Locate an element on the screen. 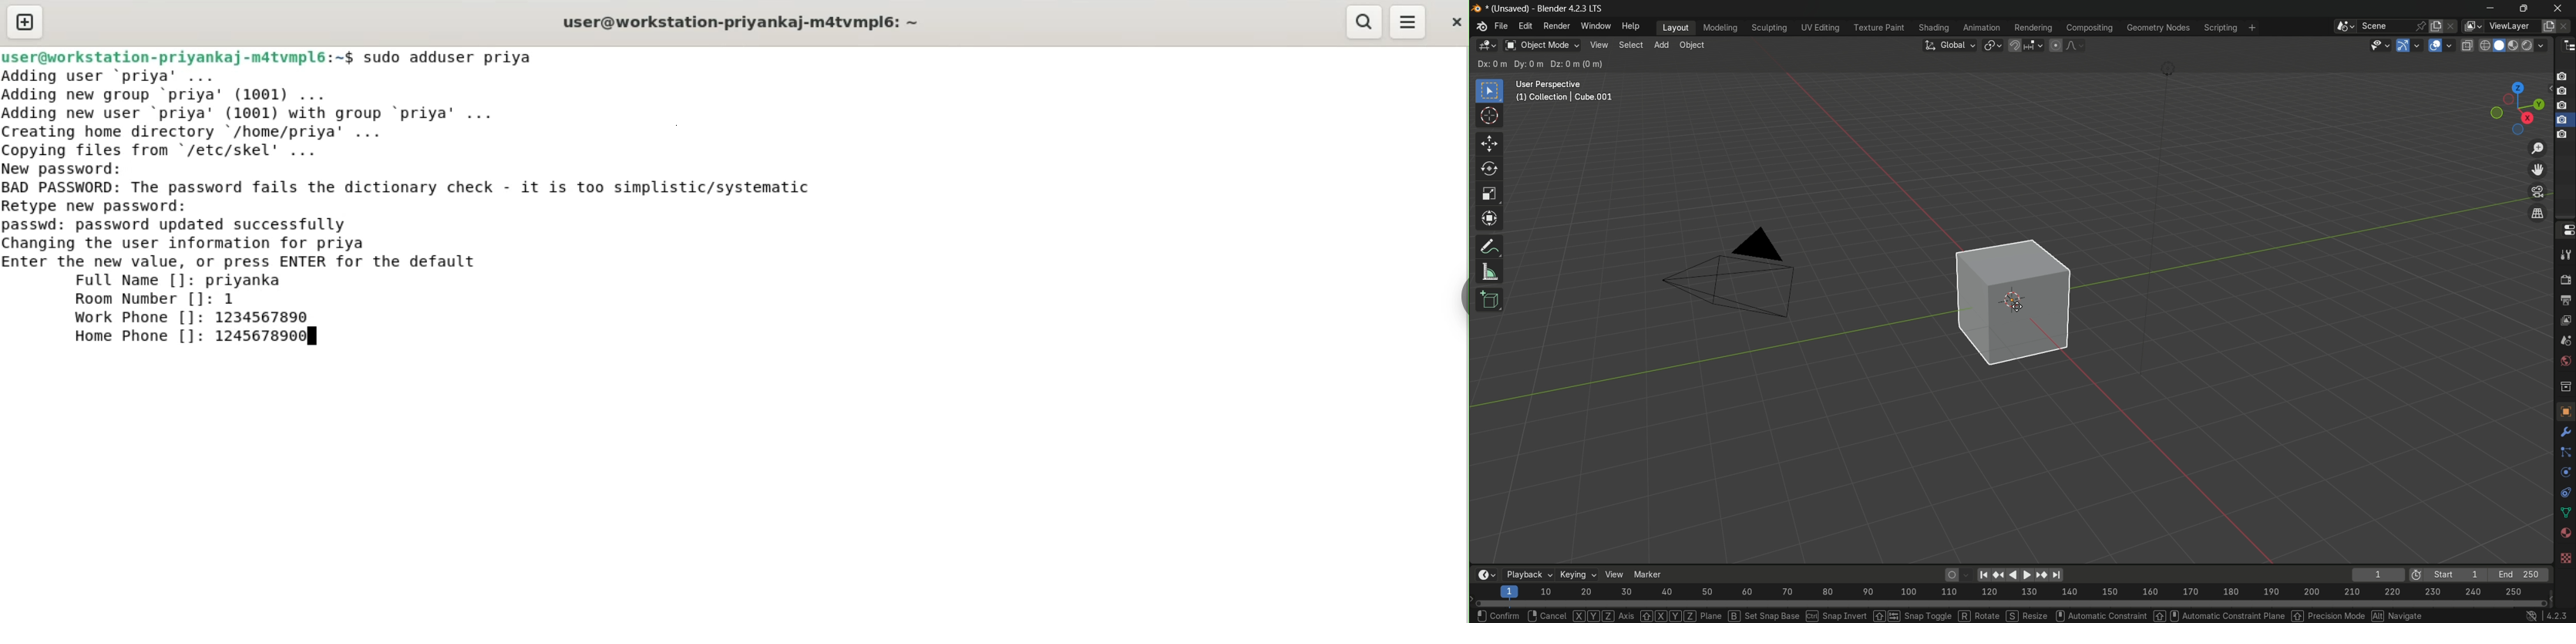  texture is located at coordinates (2566, 559).